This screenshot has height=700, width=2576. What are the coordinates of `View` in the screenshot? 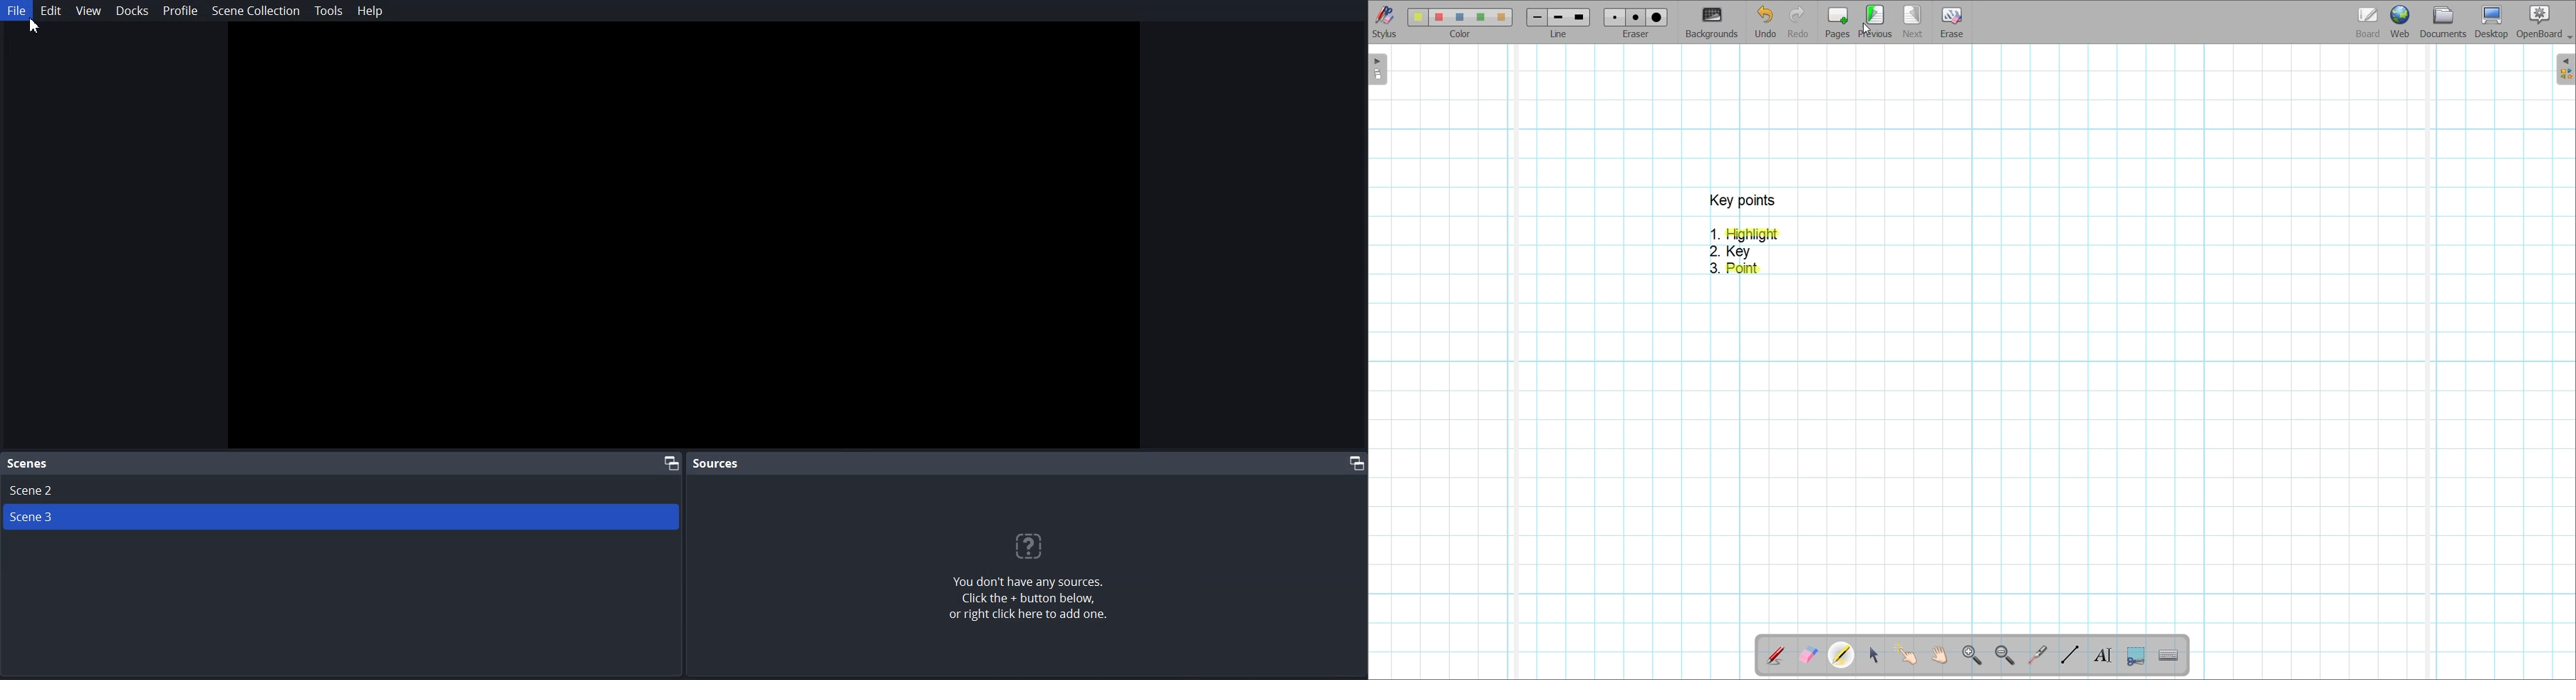 It's located at (87, 10).